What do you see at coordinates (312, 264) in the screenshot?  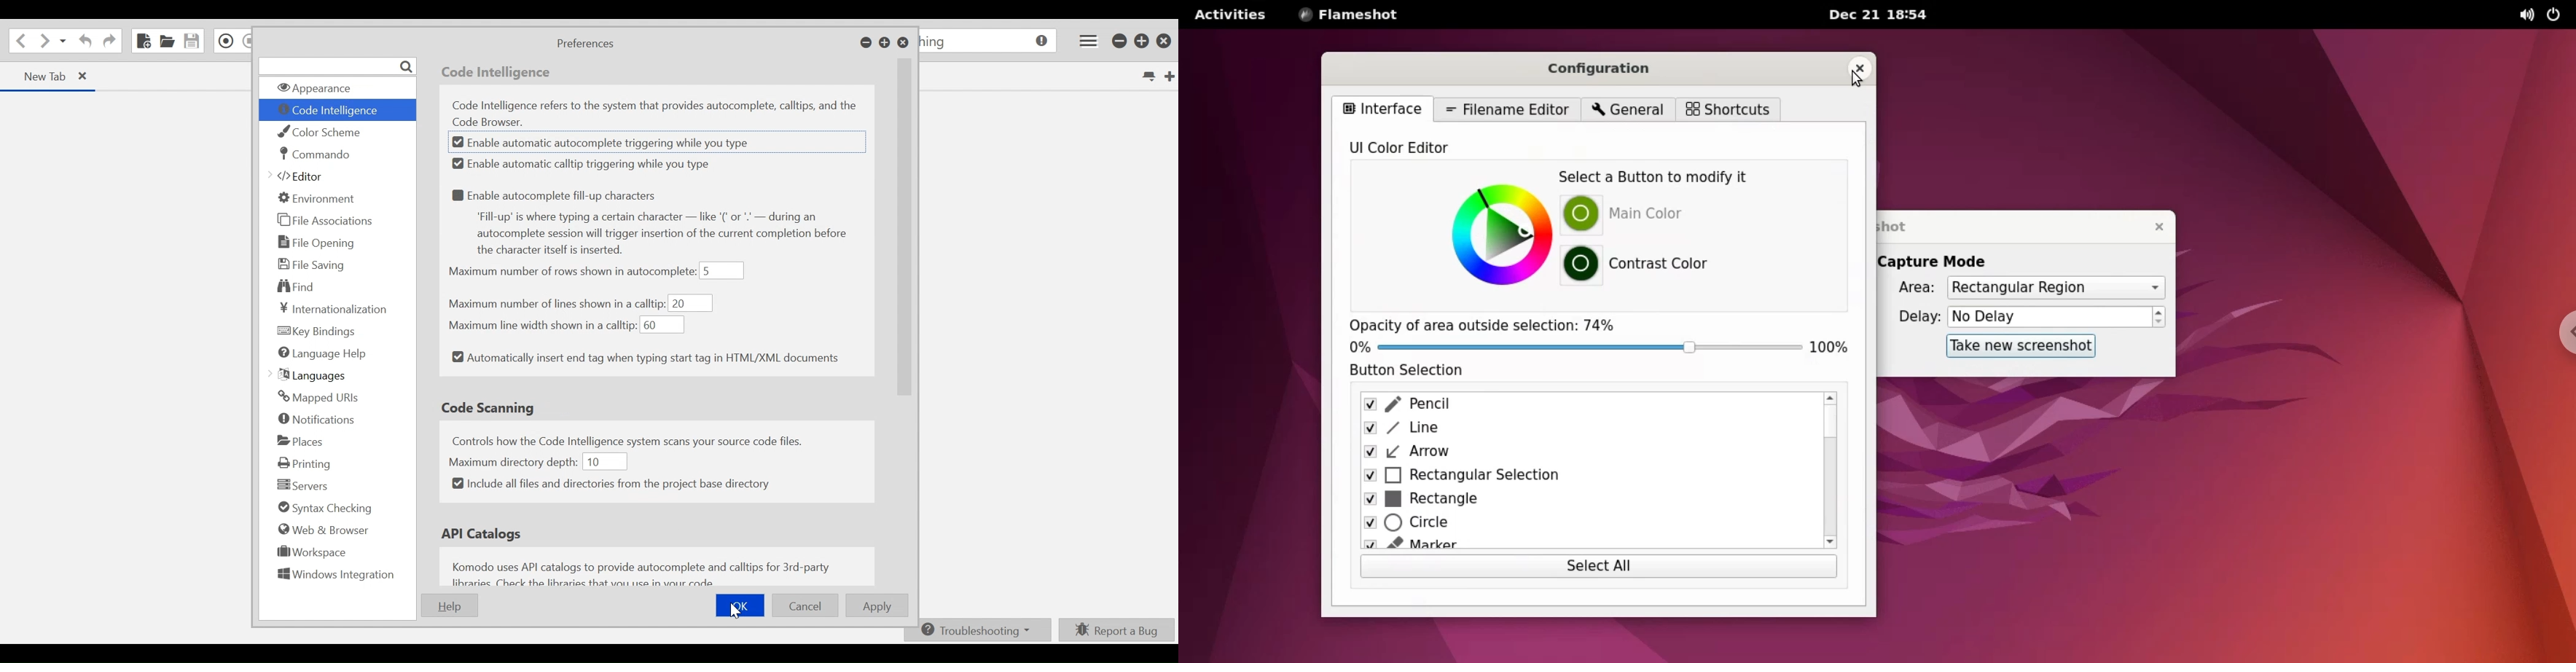 I see `File Saving` at bounding box center [312, 264].